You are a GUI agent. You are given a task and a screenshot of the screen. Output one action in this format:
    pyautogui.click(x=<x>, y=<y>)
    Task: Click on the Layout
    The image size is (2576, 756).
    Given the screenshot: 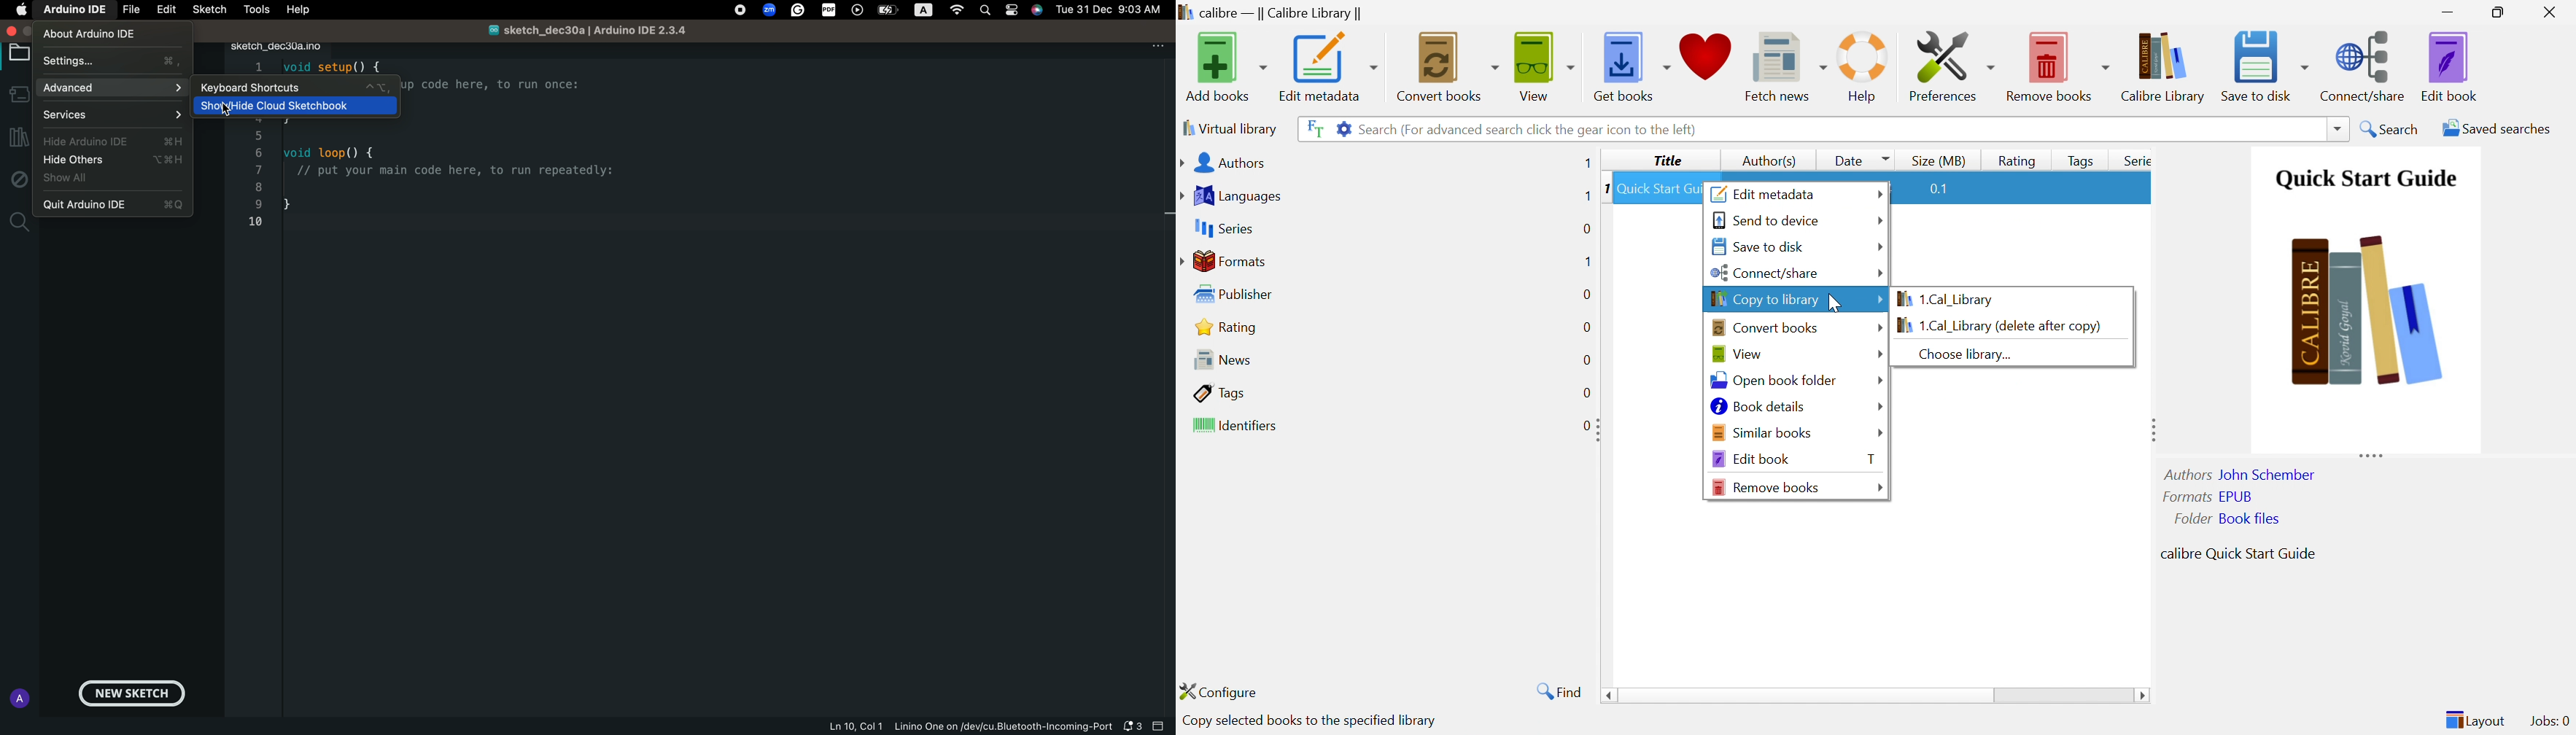 What is the action you would take?
    pyautogui.click(x=2474, y=719)
    